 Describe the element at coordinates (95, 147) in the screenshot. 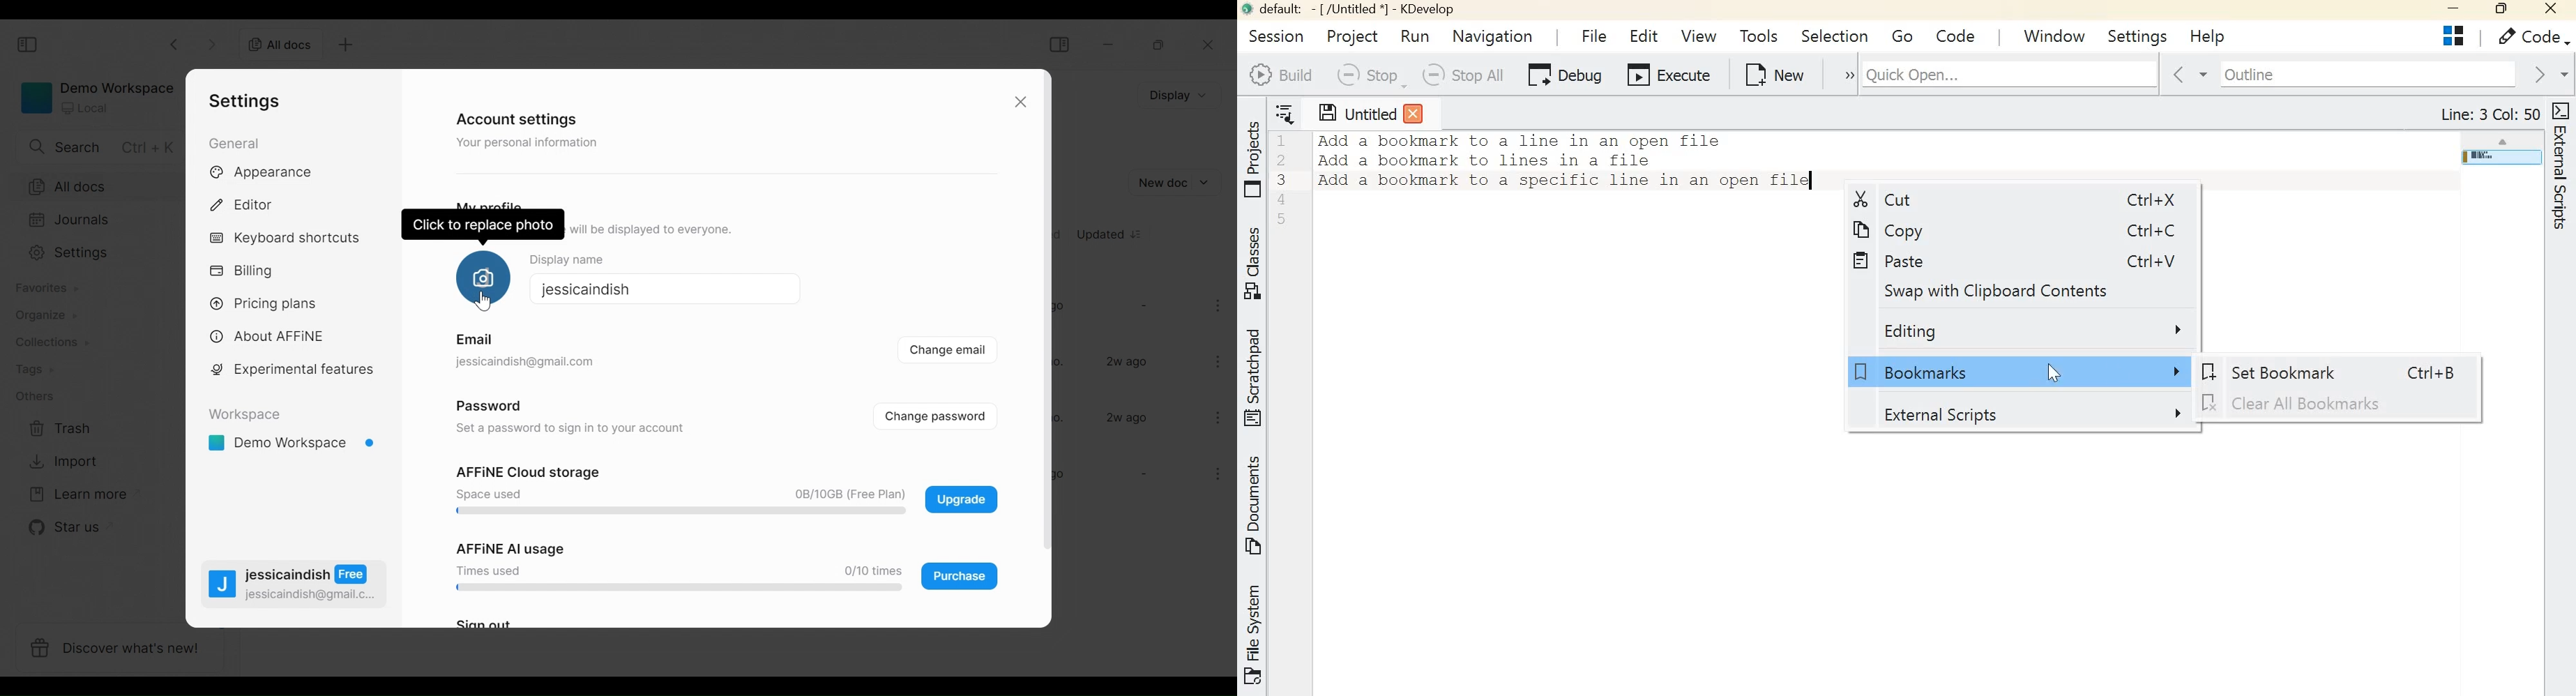

I see `Search` at that location.